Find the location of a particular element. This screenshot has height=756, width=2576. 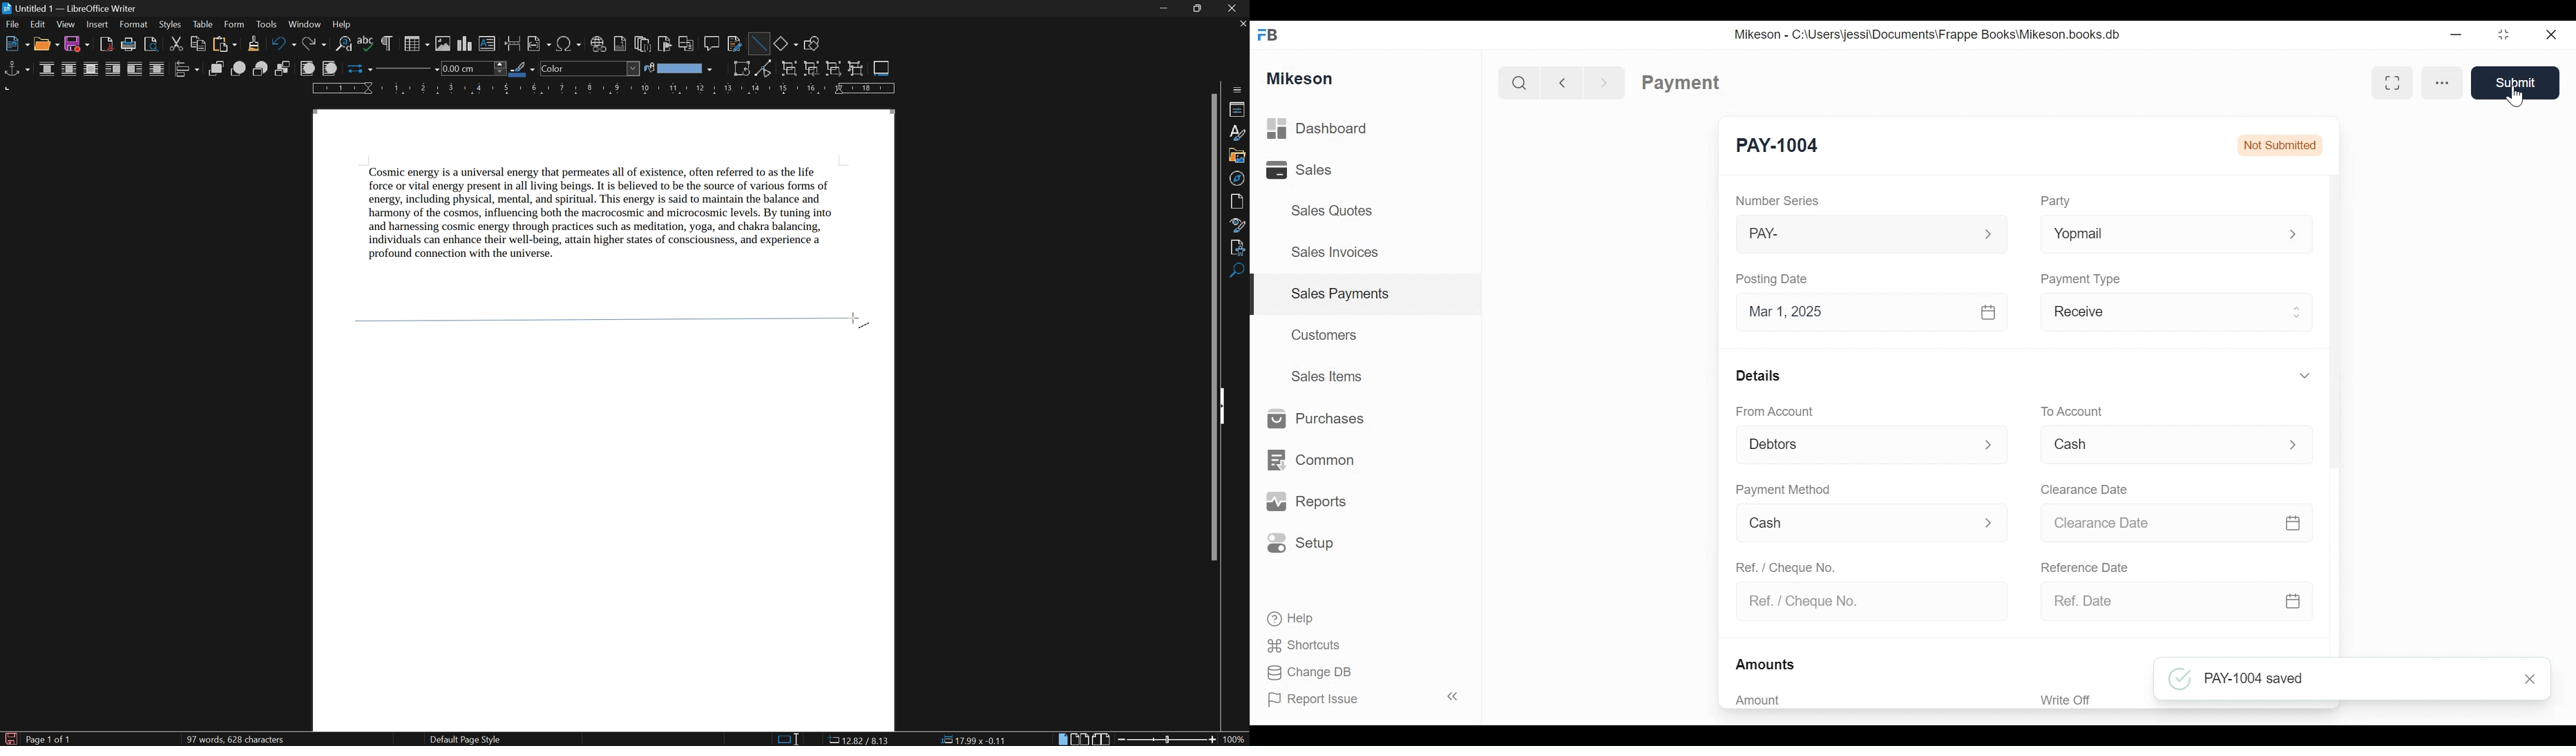

Forward is located at coordinates (1609, 82).